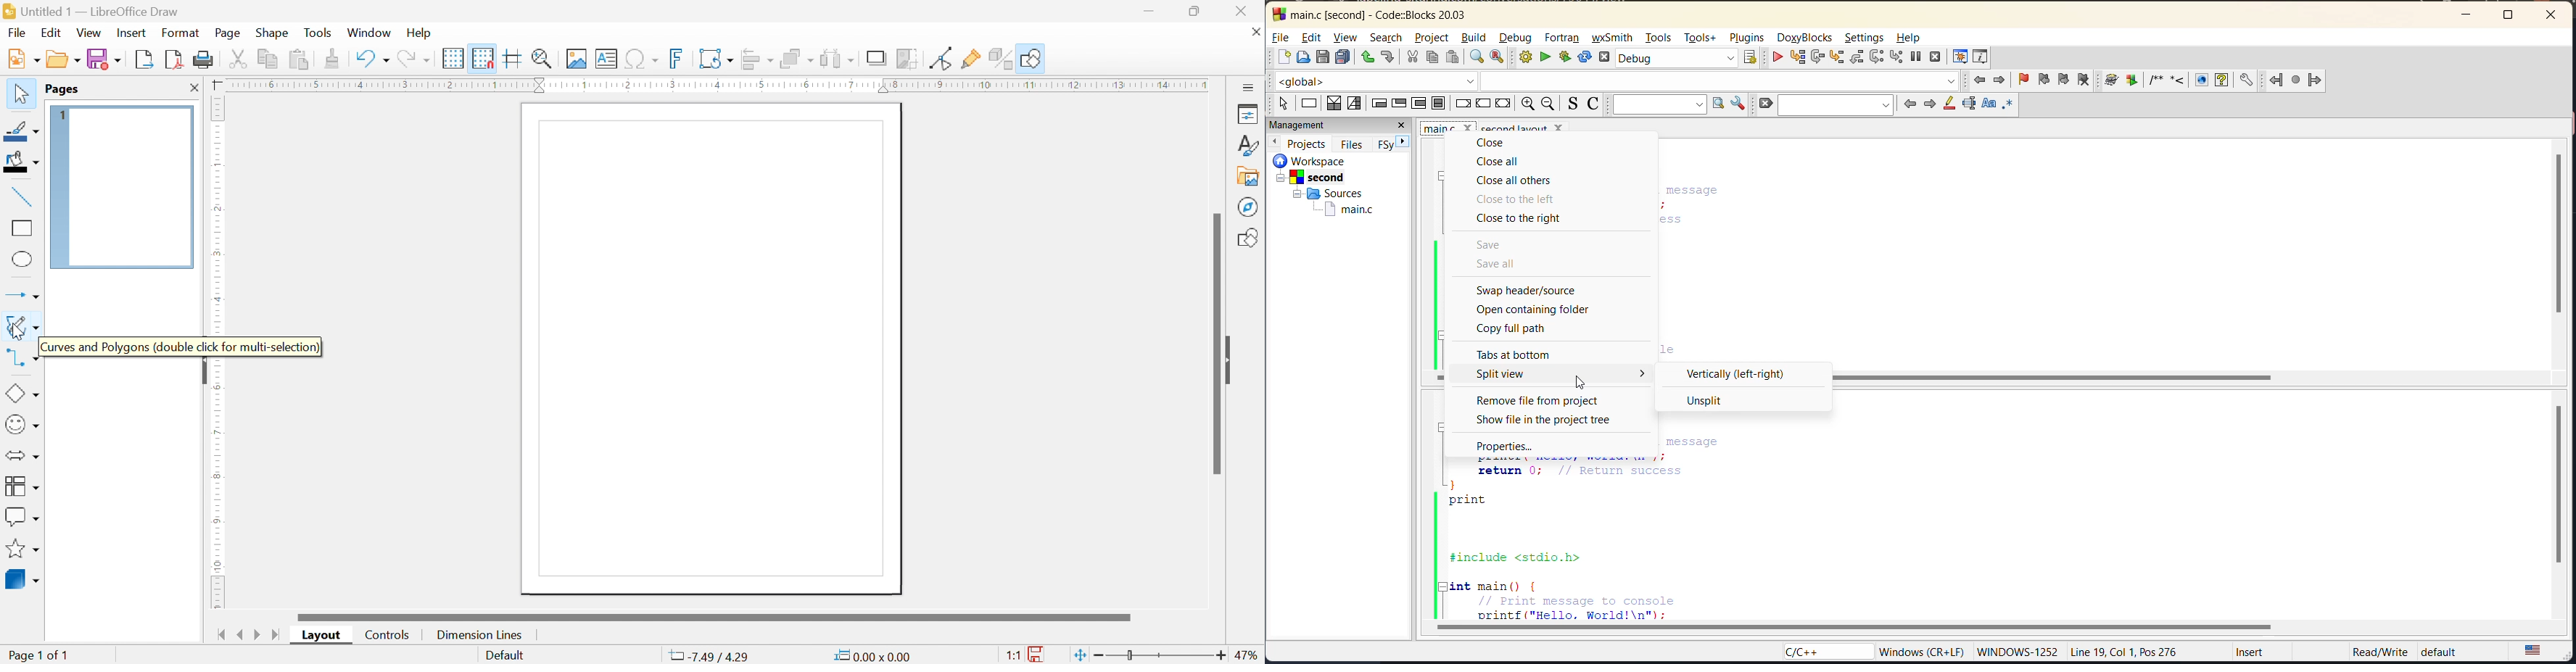 The height and width of the screenshot is (672, 2576). I want to click on clear, so click(1763, 104).